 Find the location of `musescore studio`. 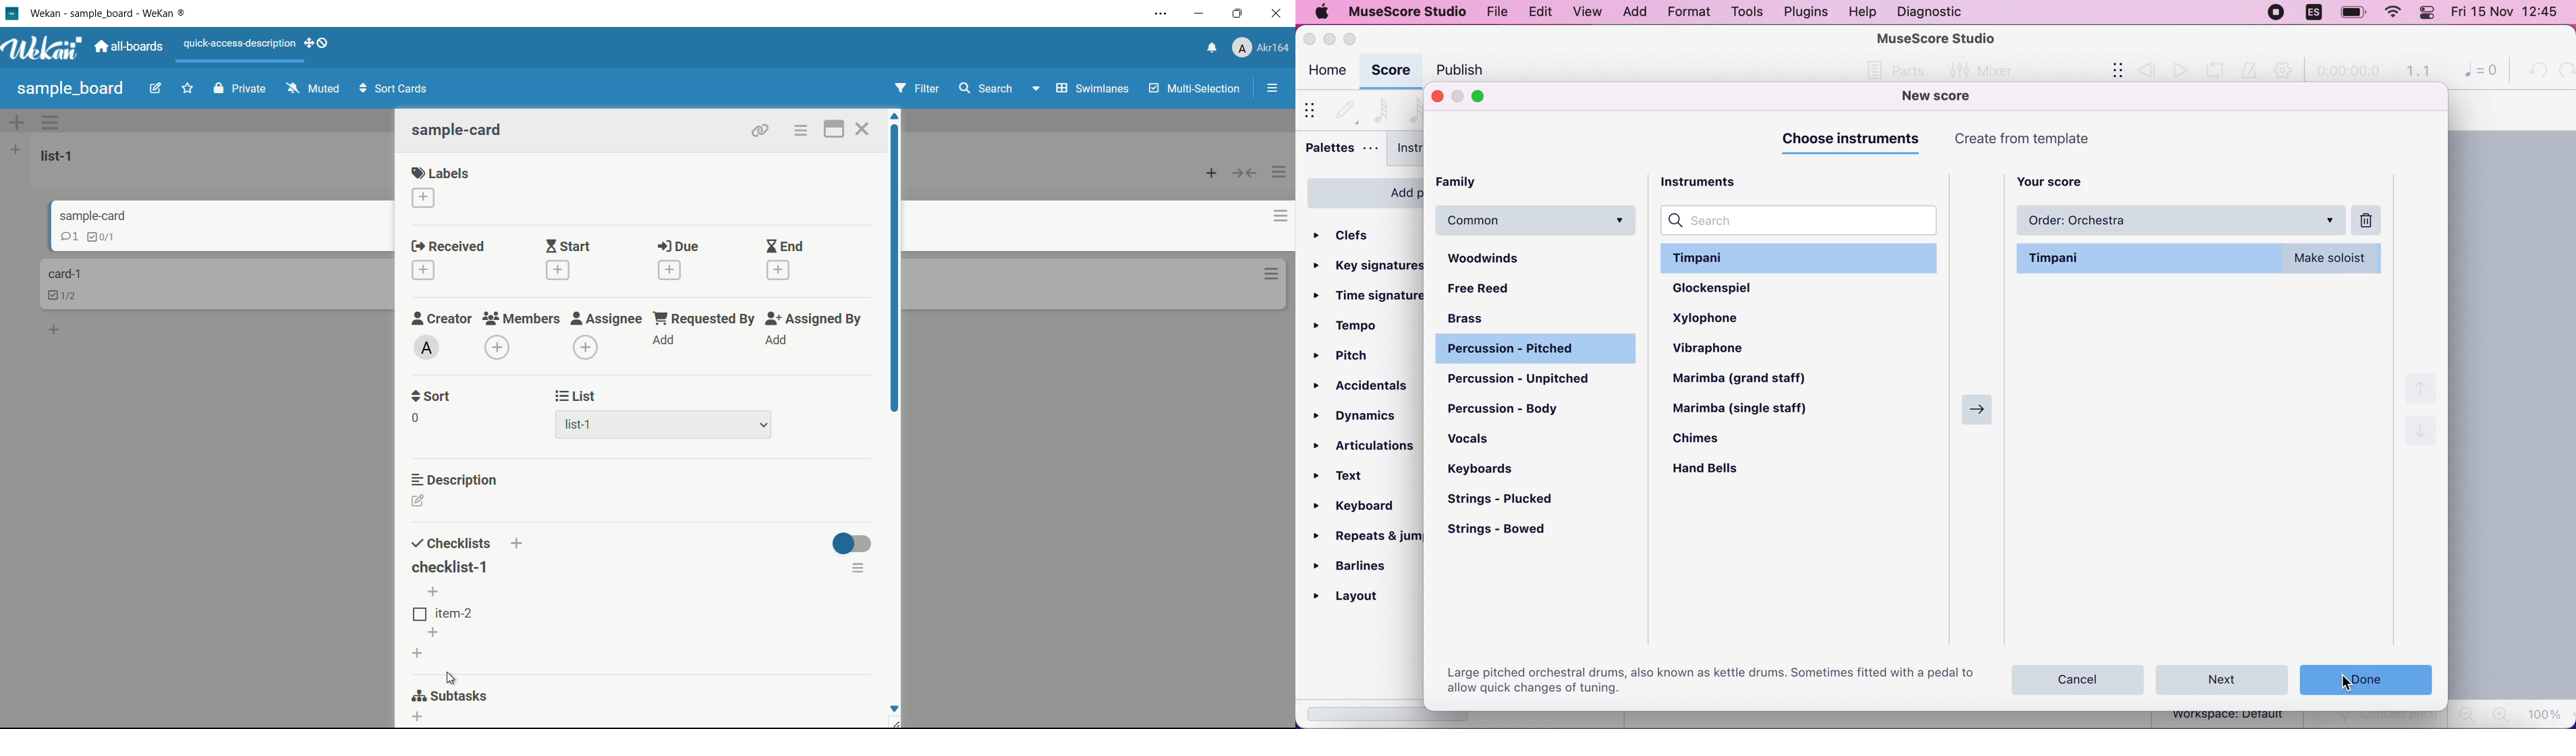

musescore studio is located at coordinates (1409, 12).